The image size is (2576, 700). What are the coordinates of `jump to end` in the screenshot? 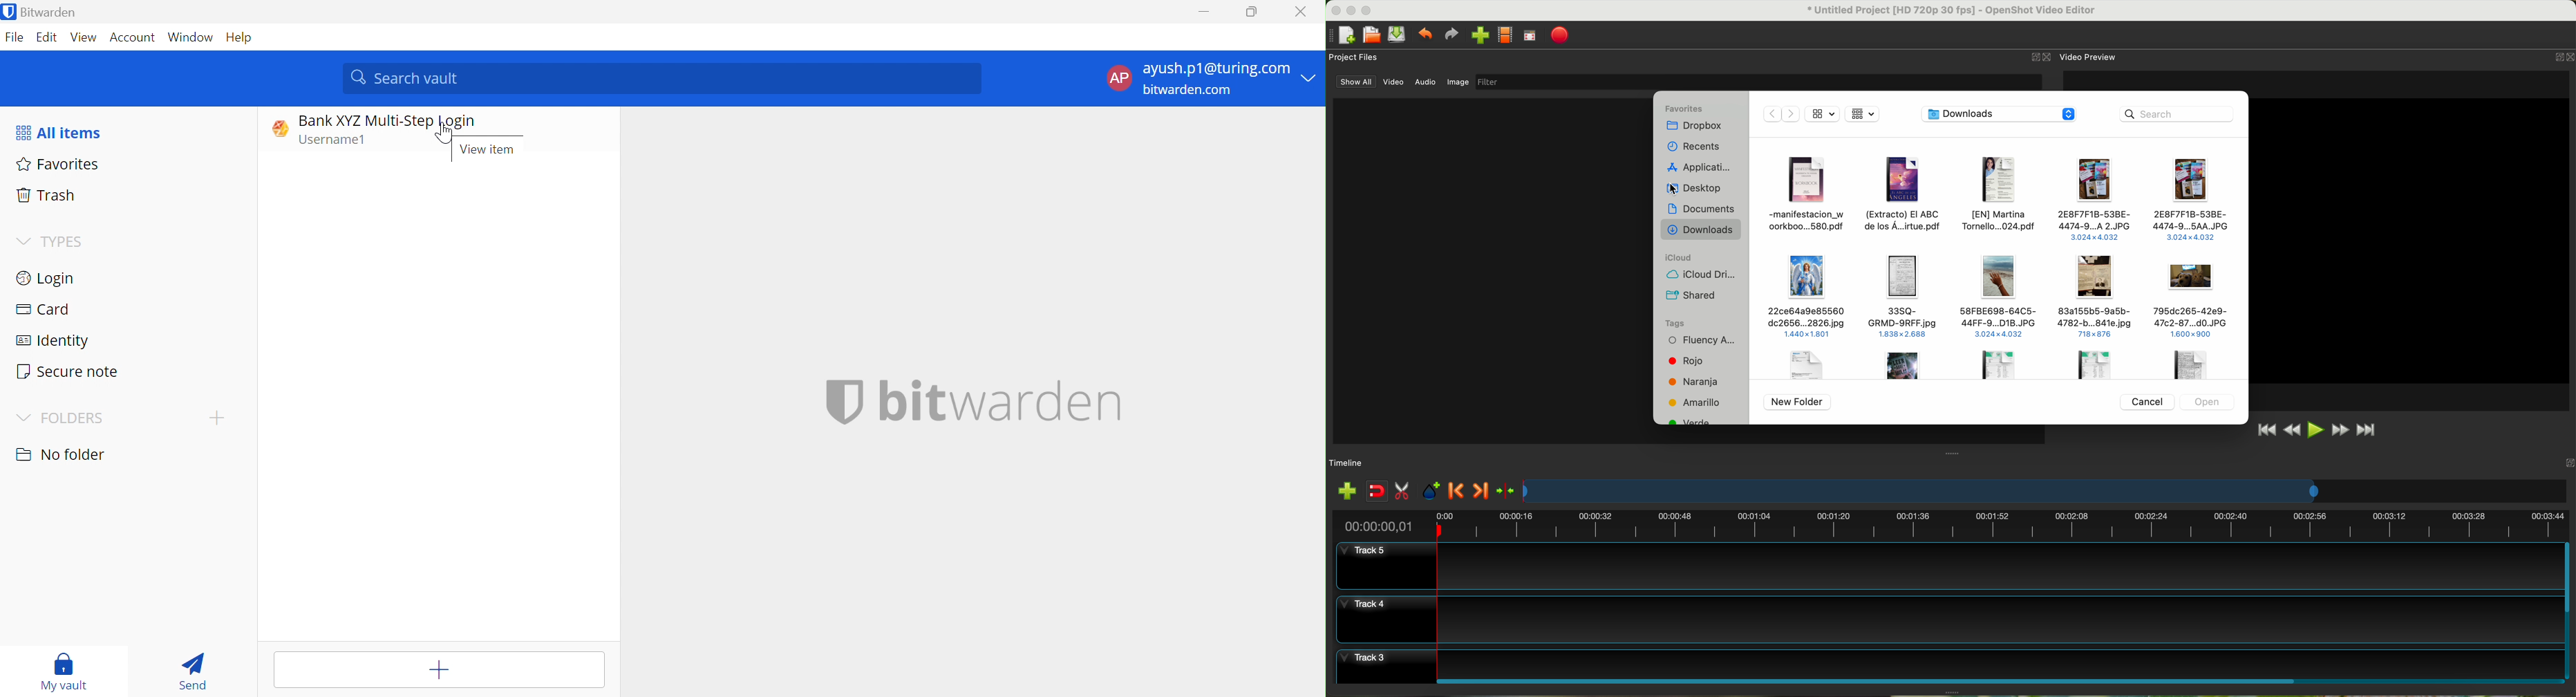 It's located at (2367, 431).